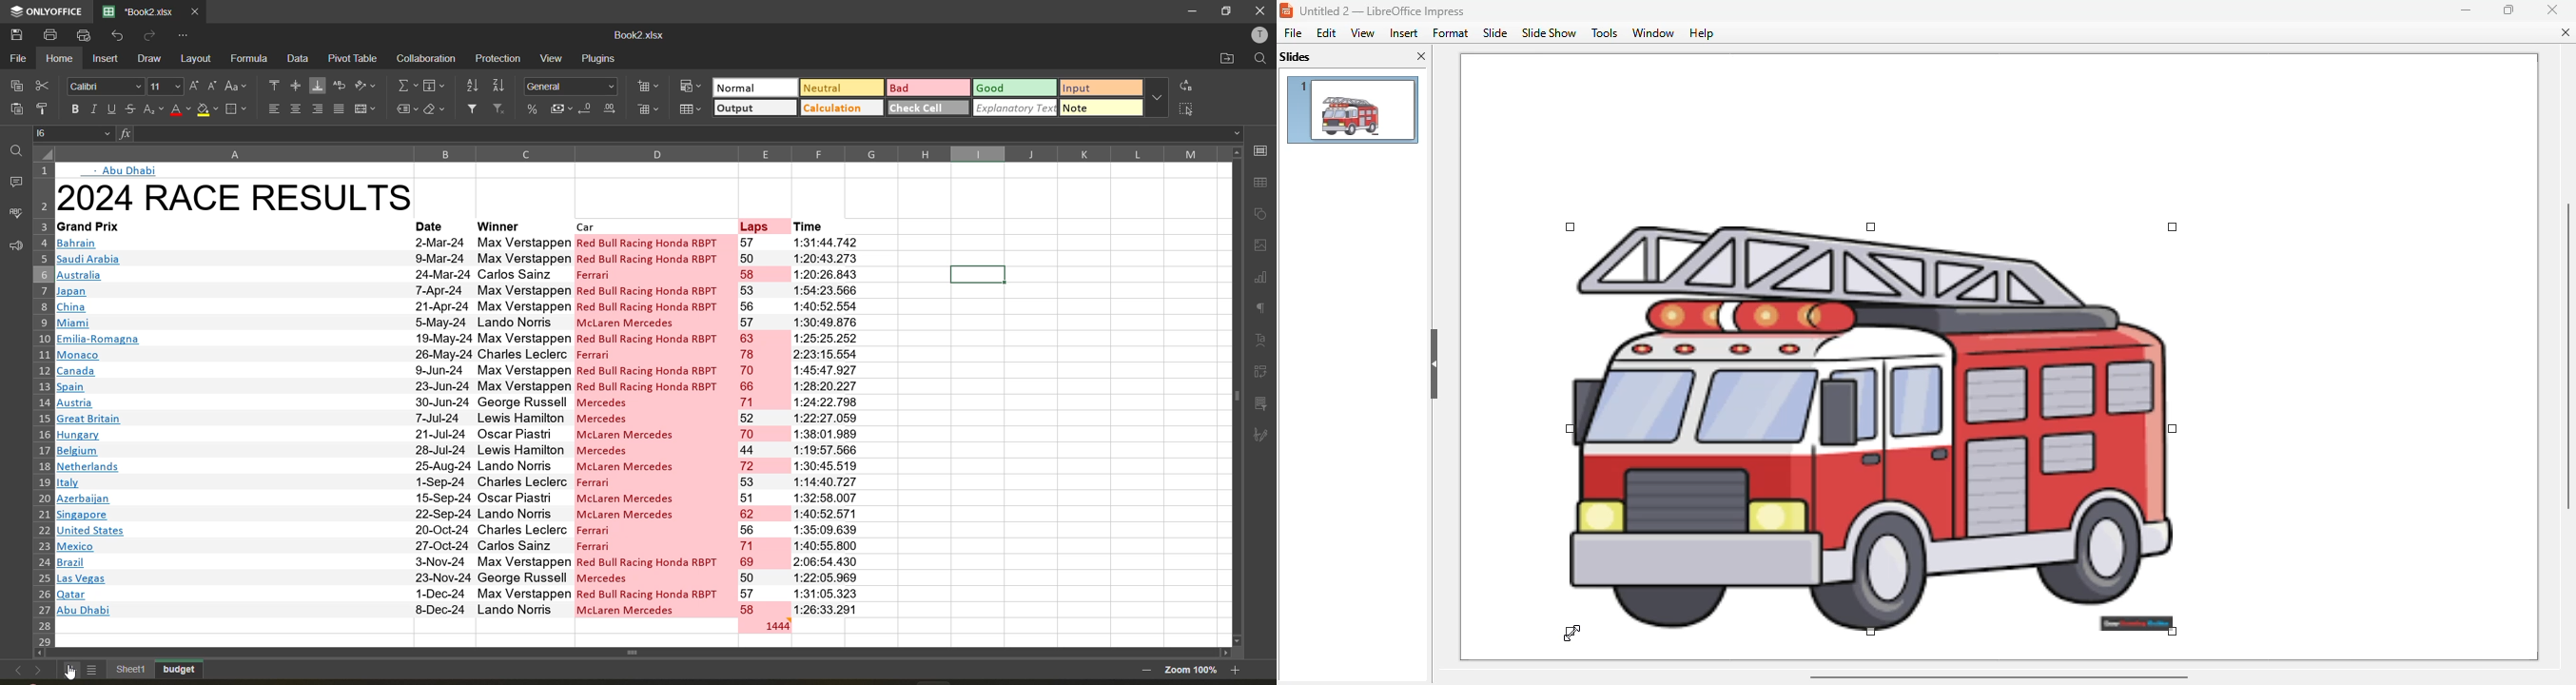 The height and width of the screenshot is (700, 2576). I want to click on undo, so click(119, 37).